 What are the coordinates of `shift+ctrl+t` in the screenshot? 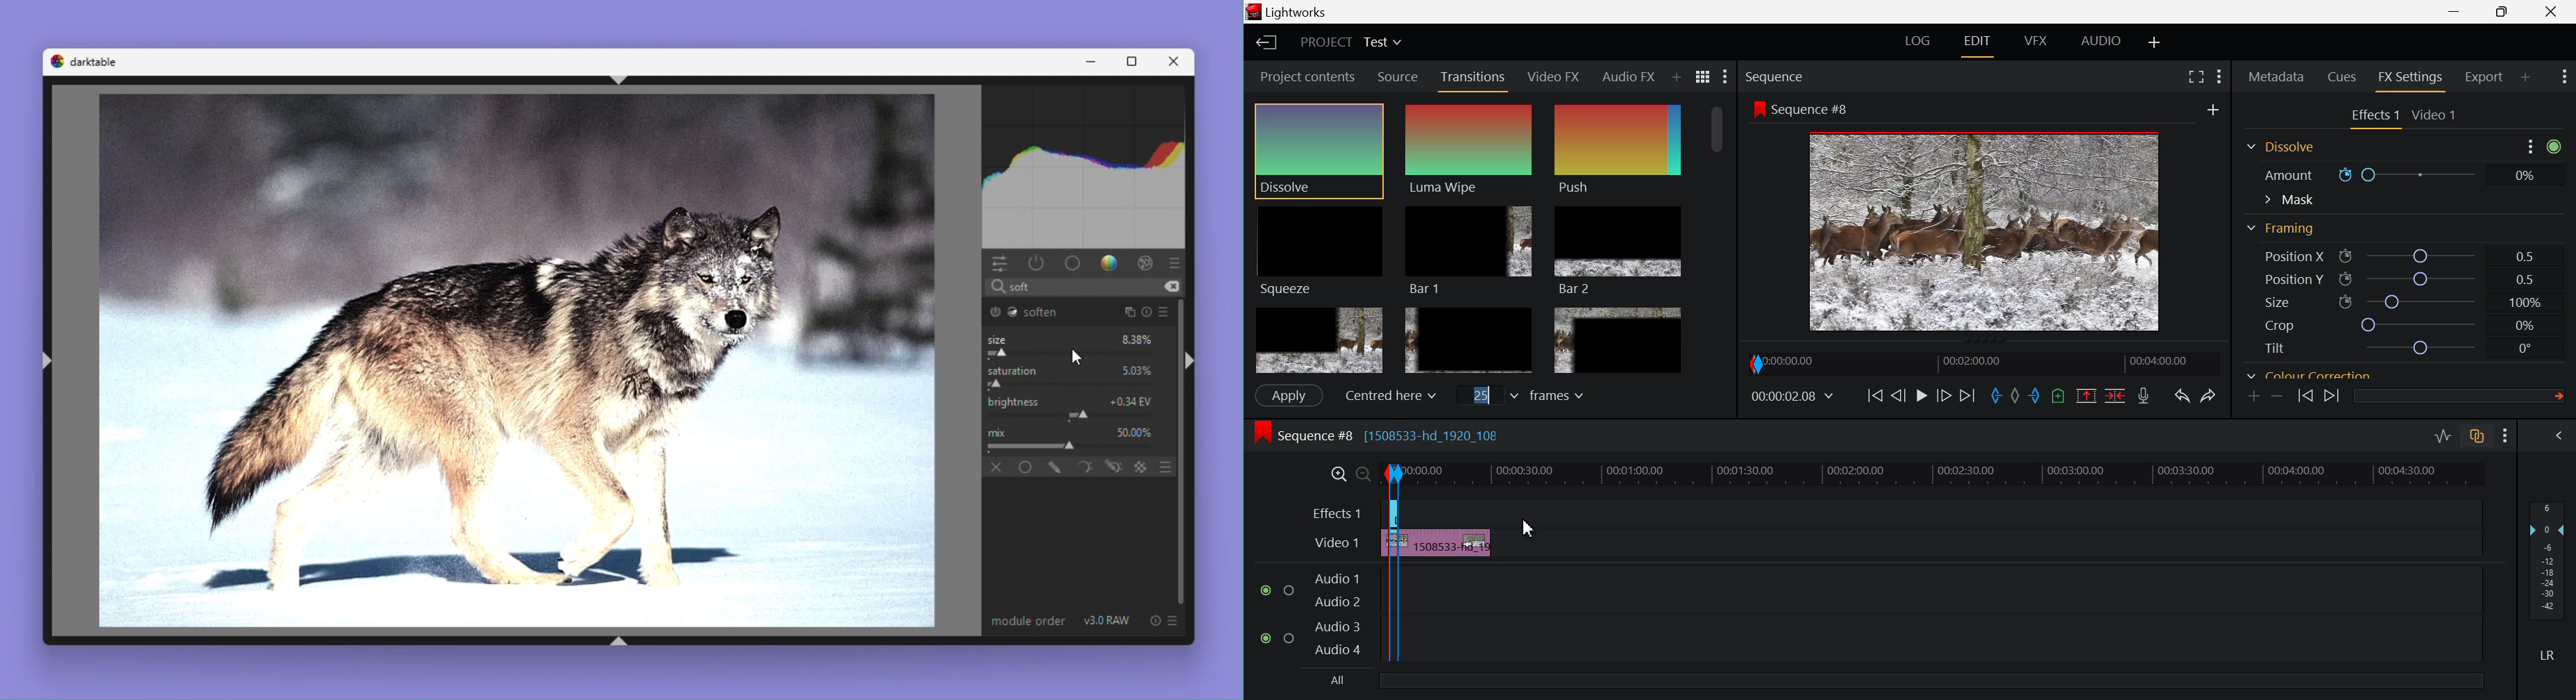 It's located at (627, 80).